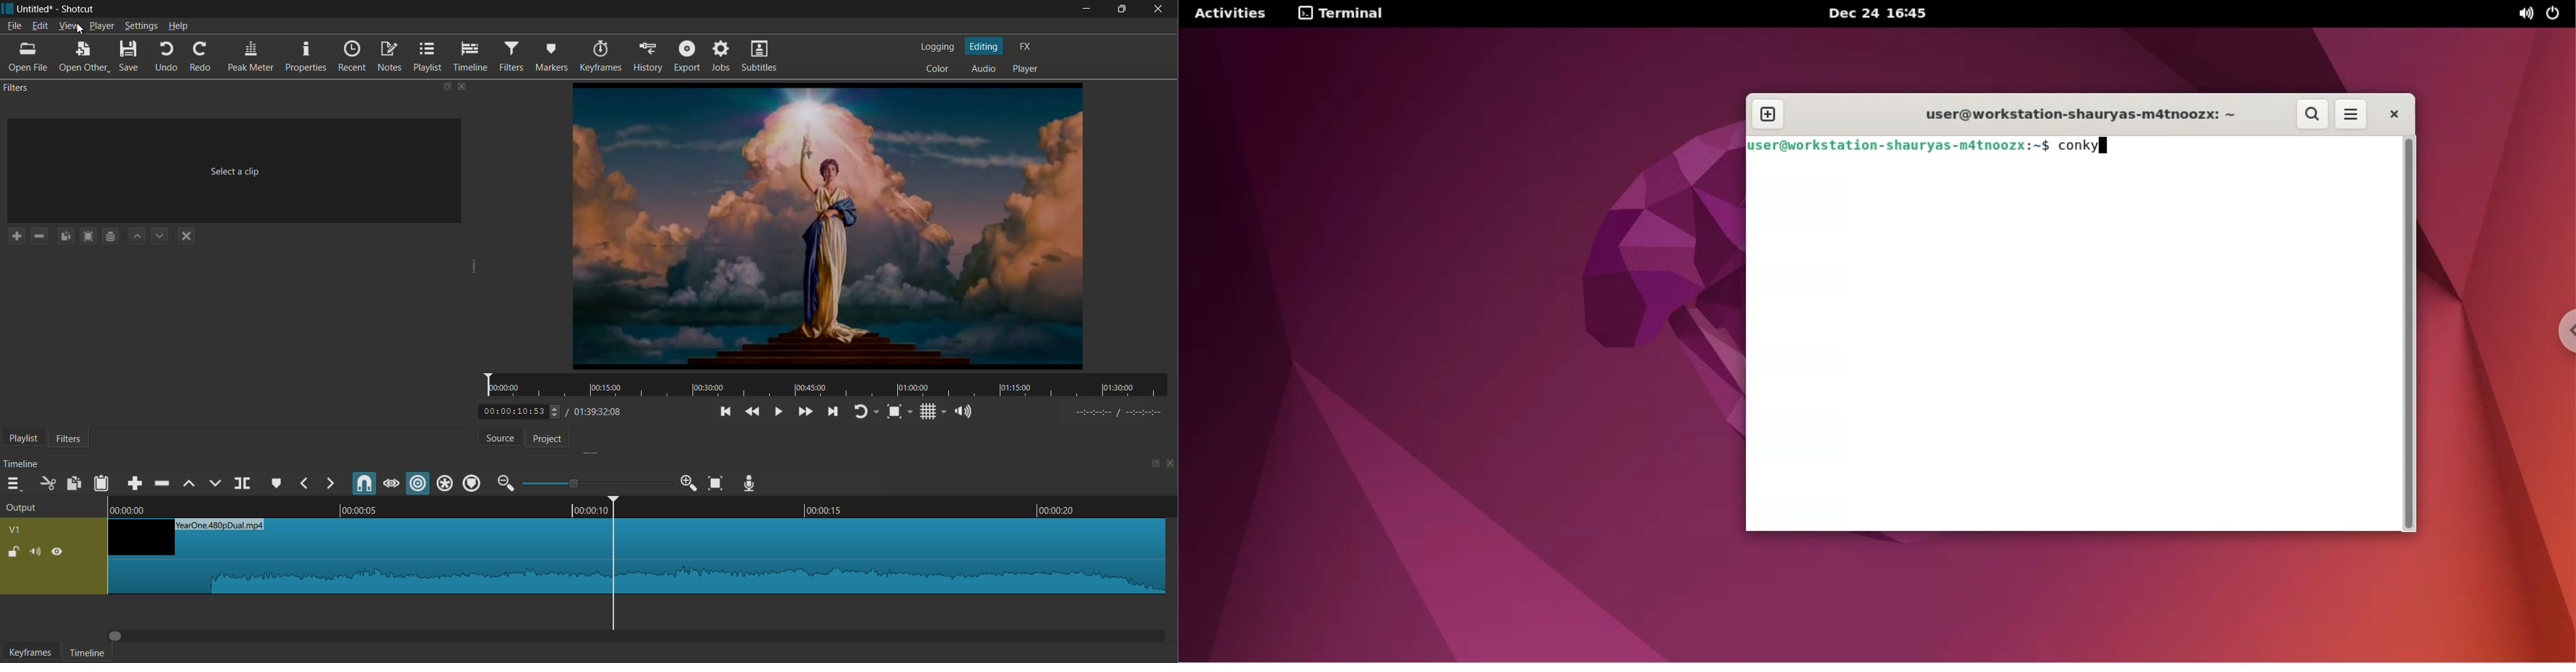 Image resolution: width=2576 pixels, height=672 pixels. What do you see at coordinates (7, 7) in the screenshot?
I see `app icon` at bounding box center [7, 7].